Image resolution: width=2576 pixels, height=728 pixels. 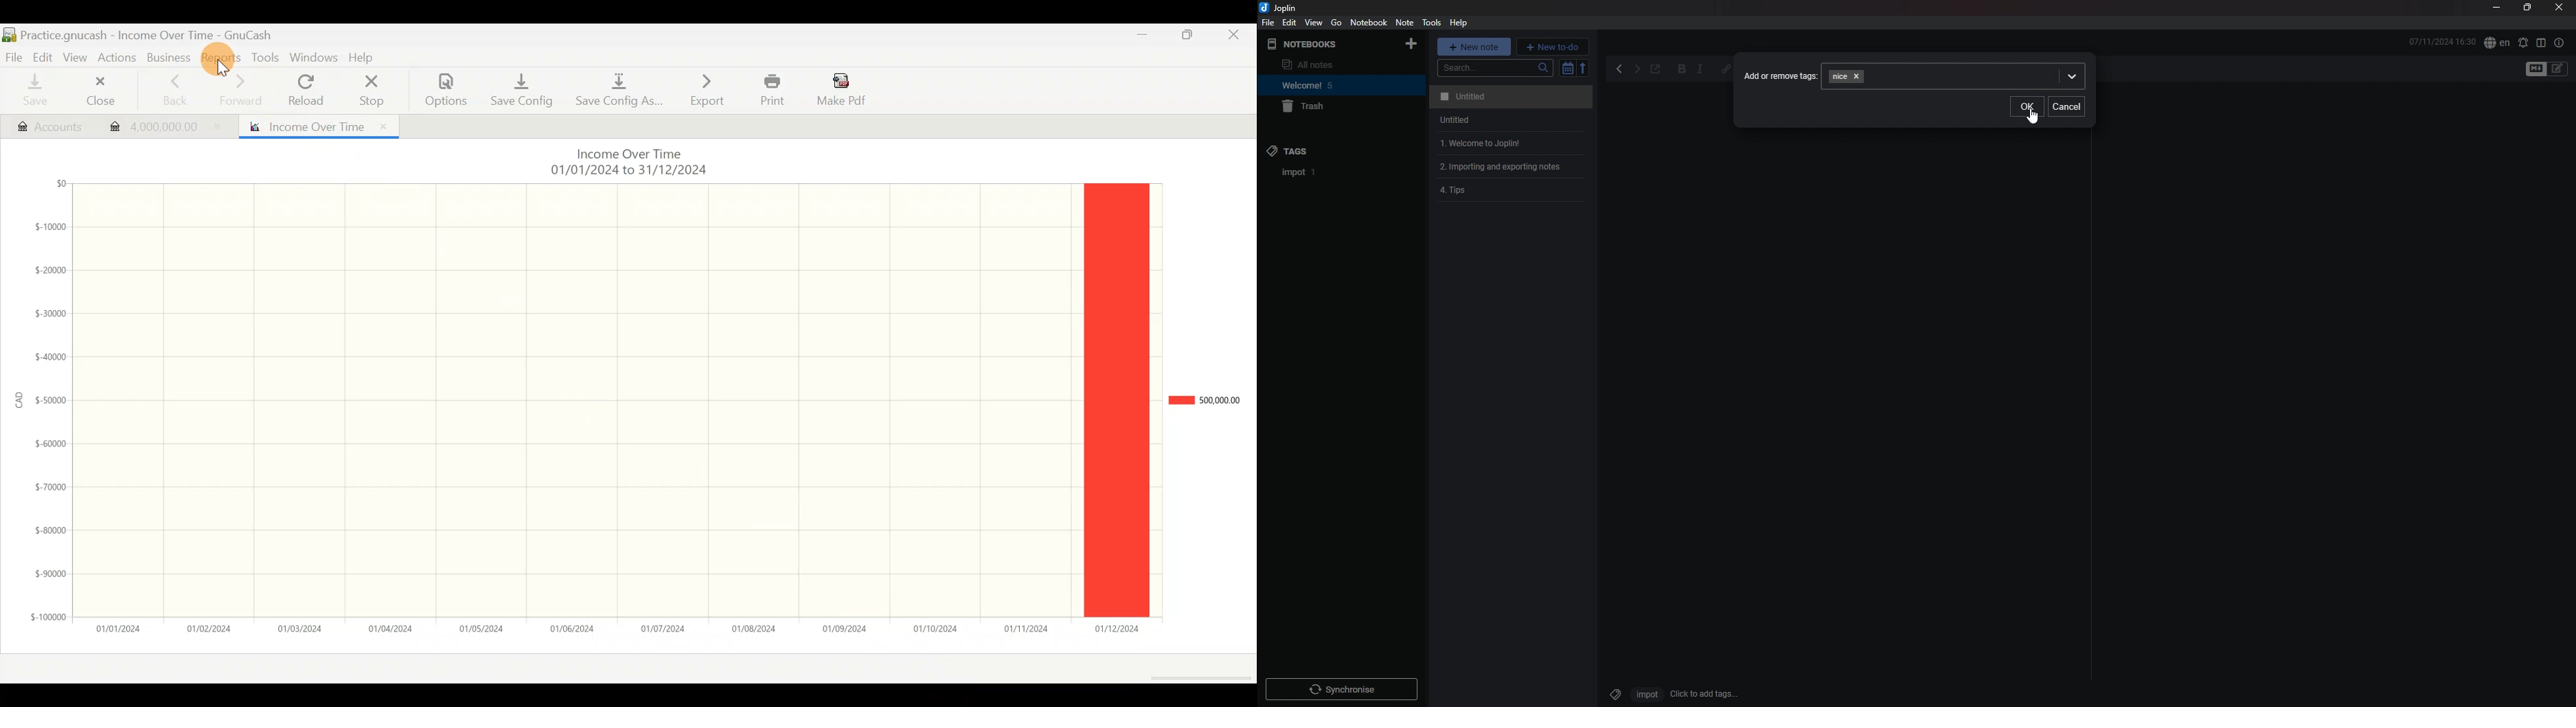 I want to click on trash, so click(x=1330, y=107).